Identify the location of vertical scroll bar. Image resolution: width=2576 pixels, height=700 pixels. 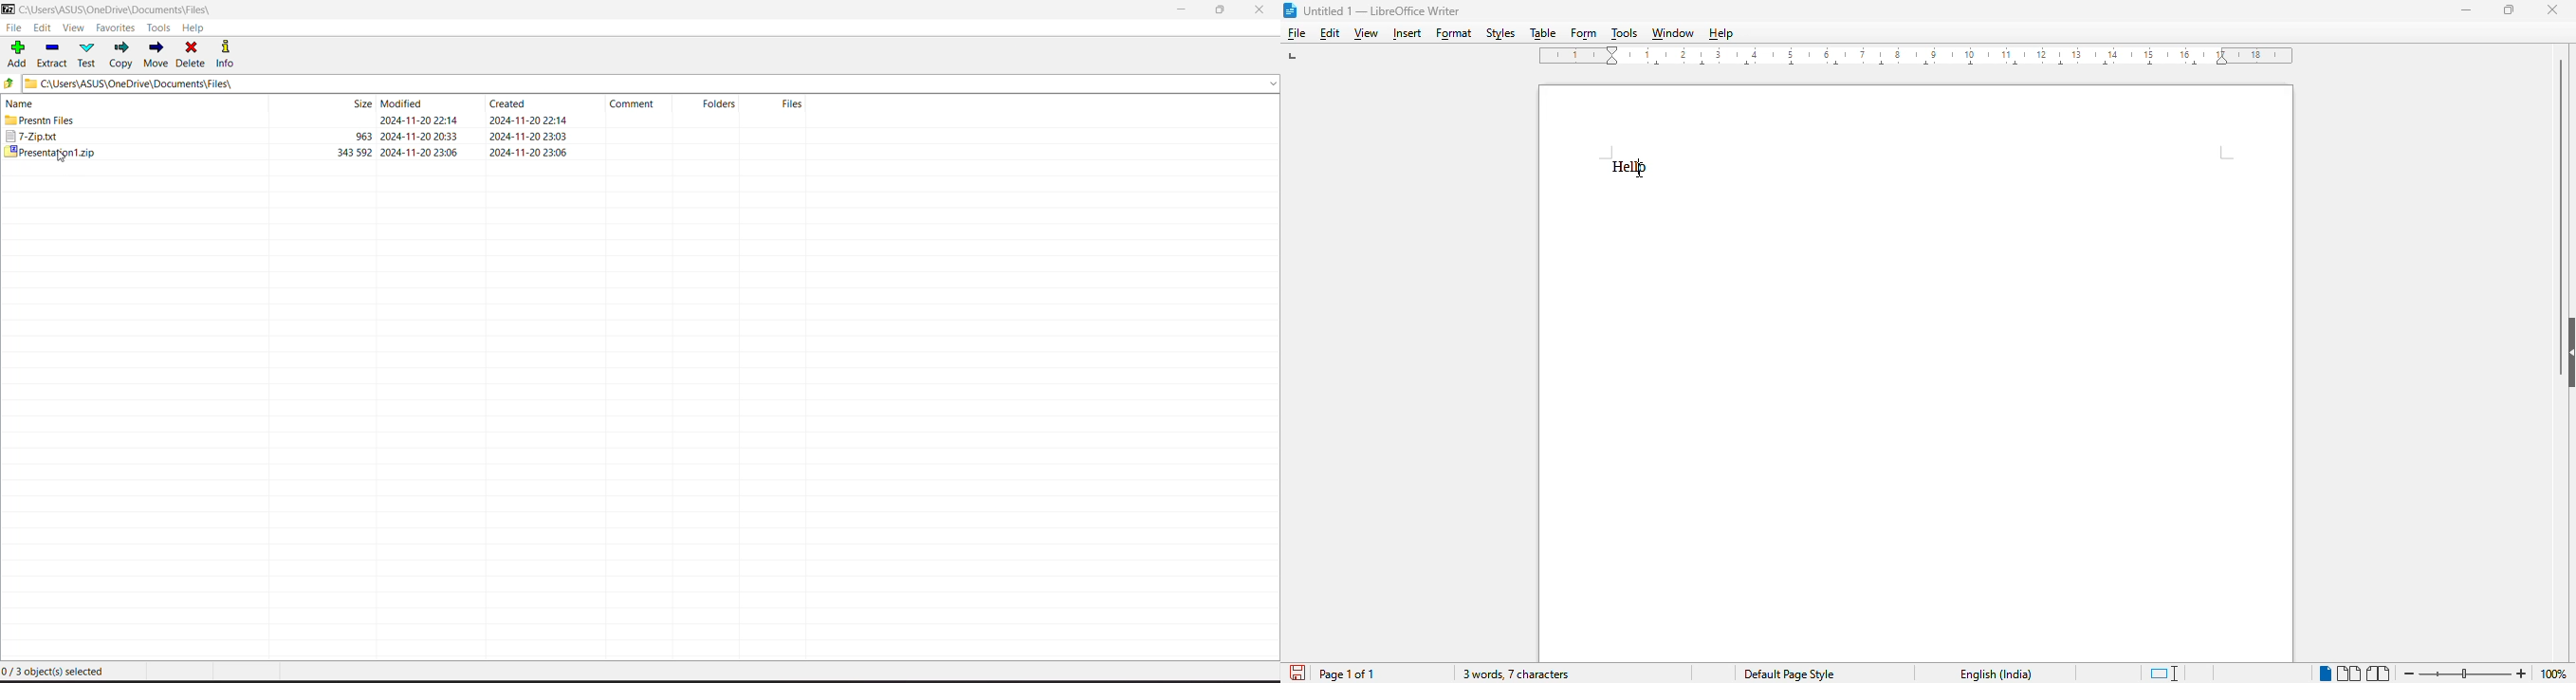
(2560, 182).